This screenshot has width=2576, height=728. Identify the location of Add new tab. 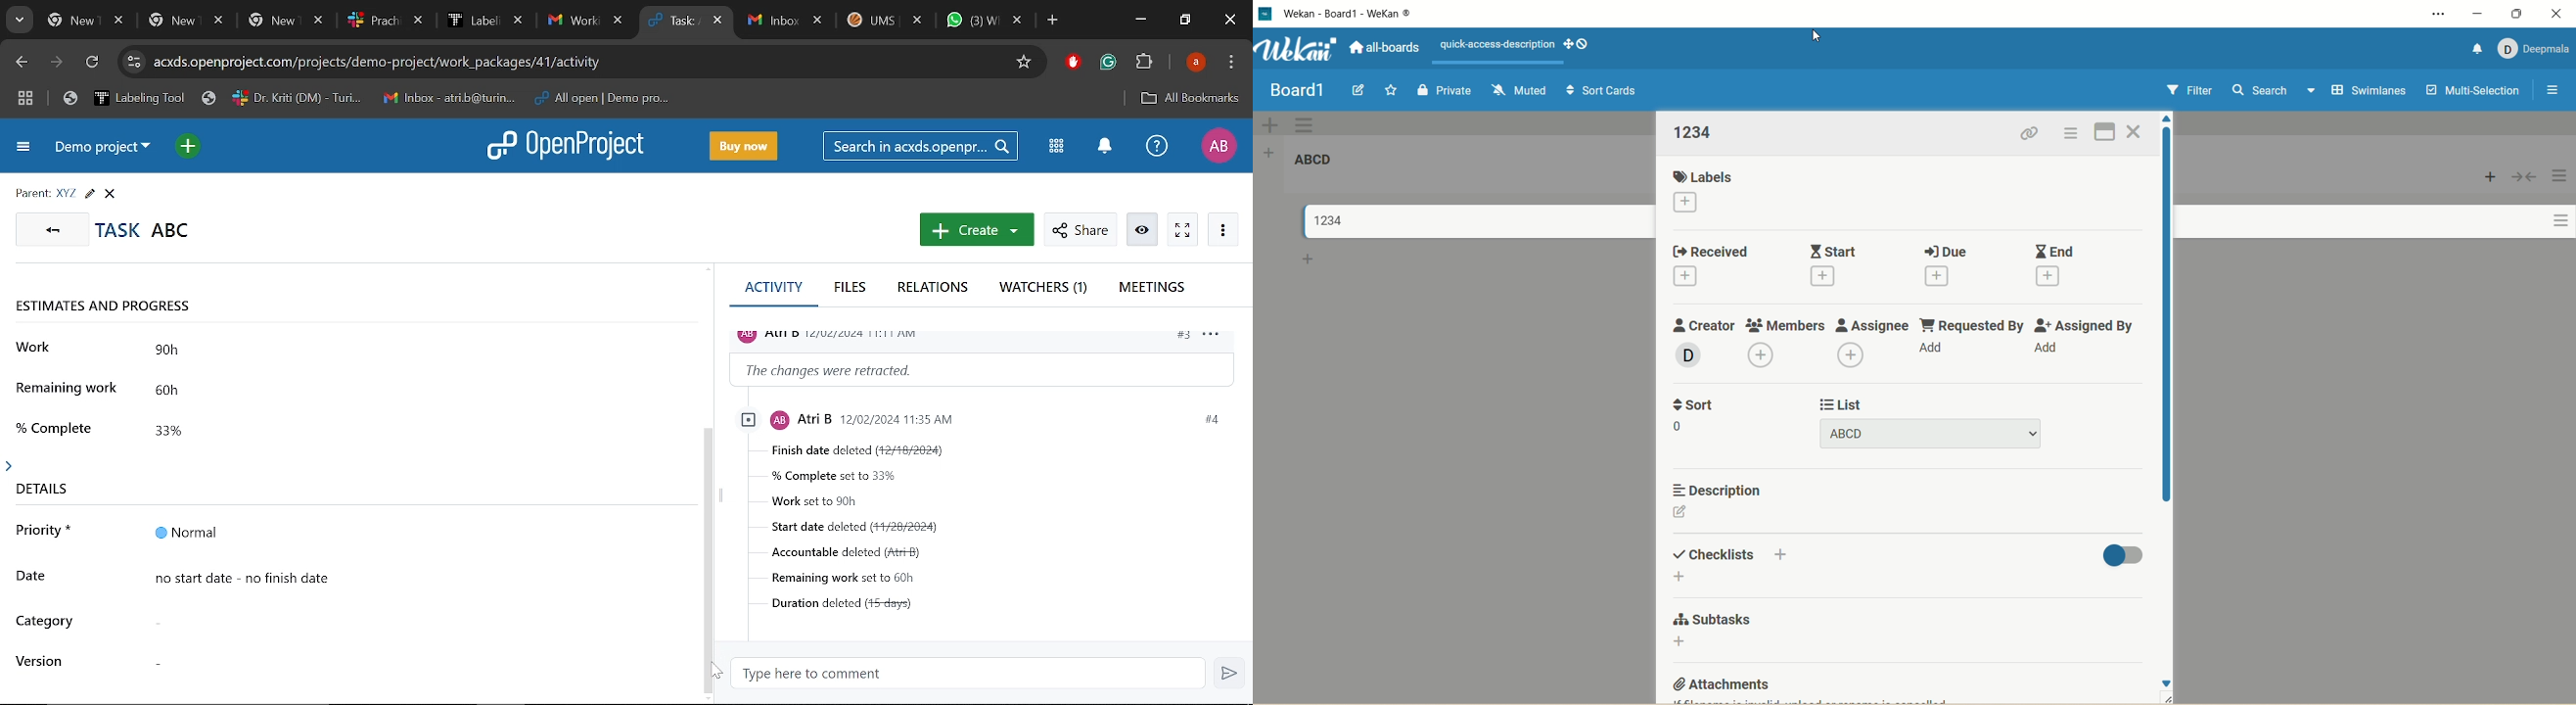
(1054, 23).